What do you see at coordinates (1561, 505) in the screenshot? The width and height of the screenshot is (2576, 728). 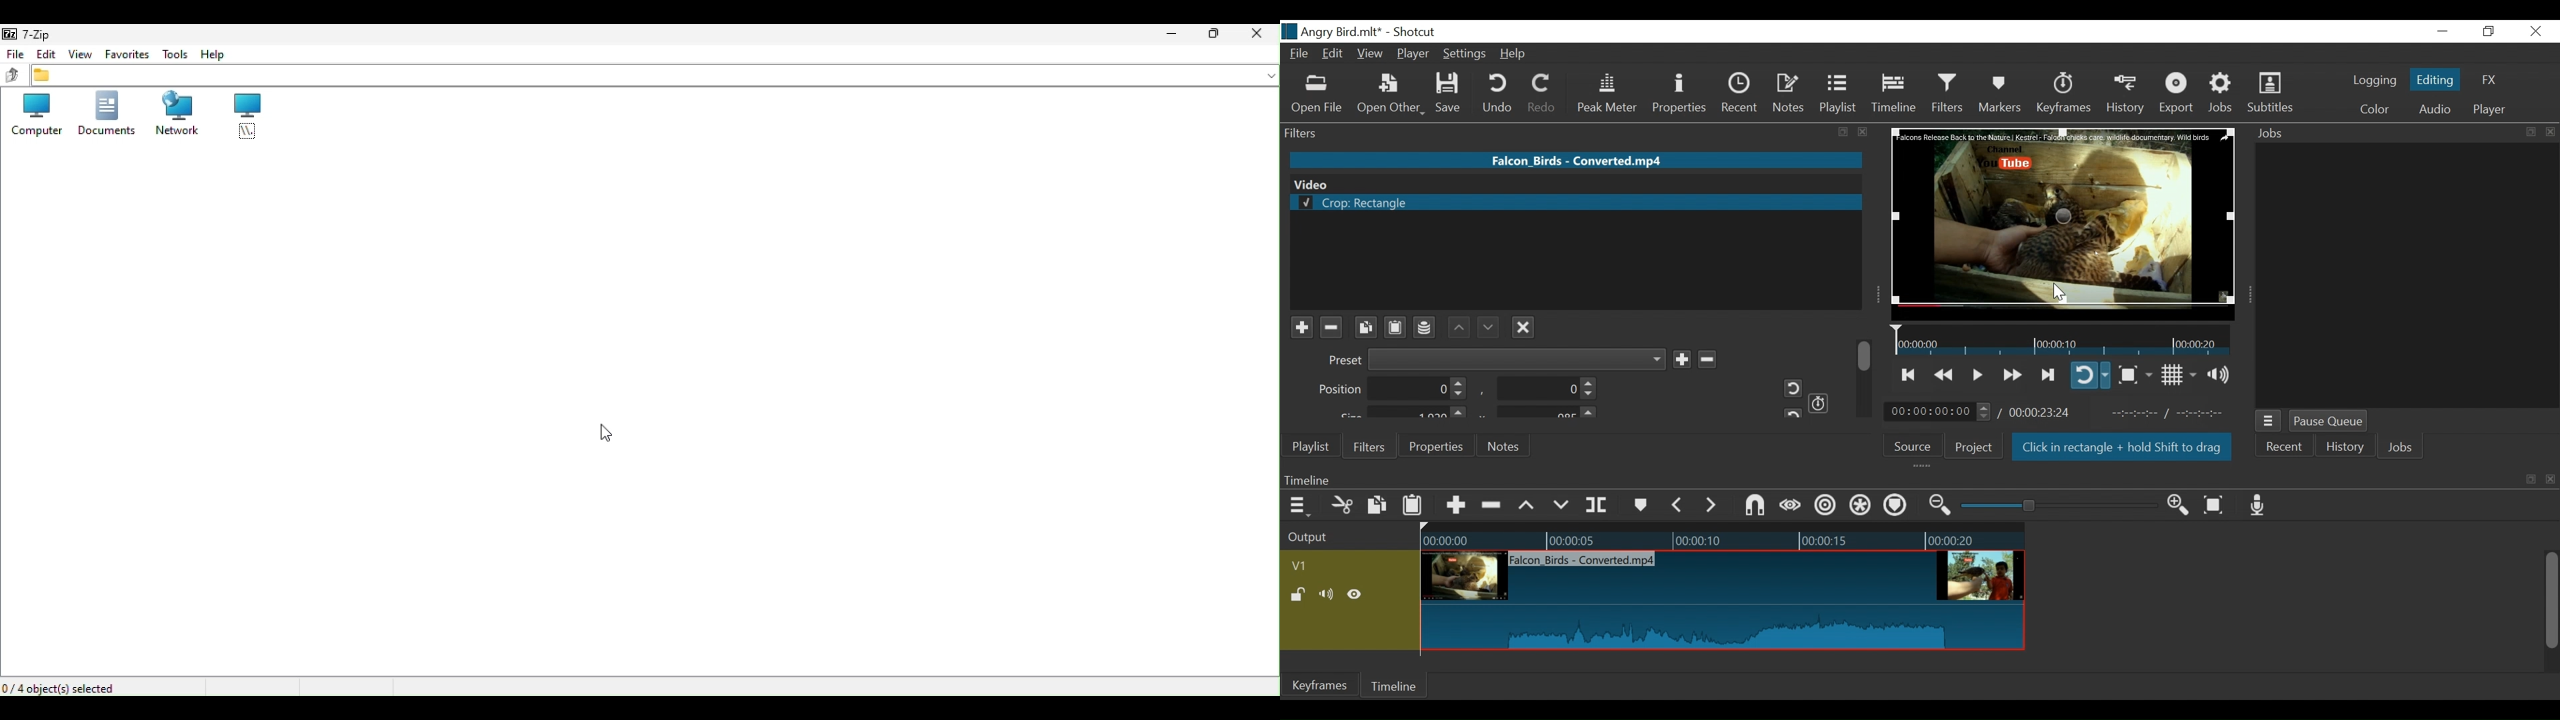 I see `Overwrite` at bounding box center [1561, 505].